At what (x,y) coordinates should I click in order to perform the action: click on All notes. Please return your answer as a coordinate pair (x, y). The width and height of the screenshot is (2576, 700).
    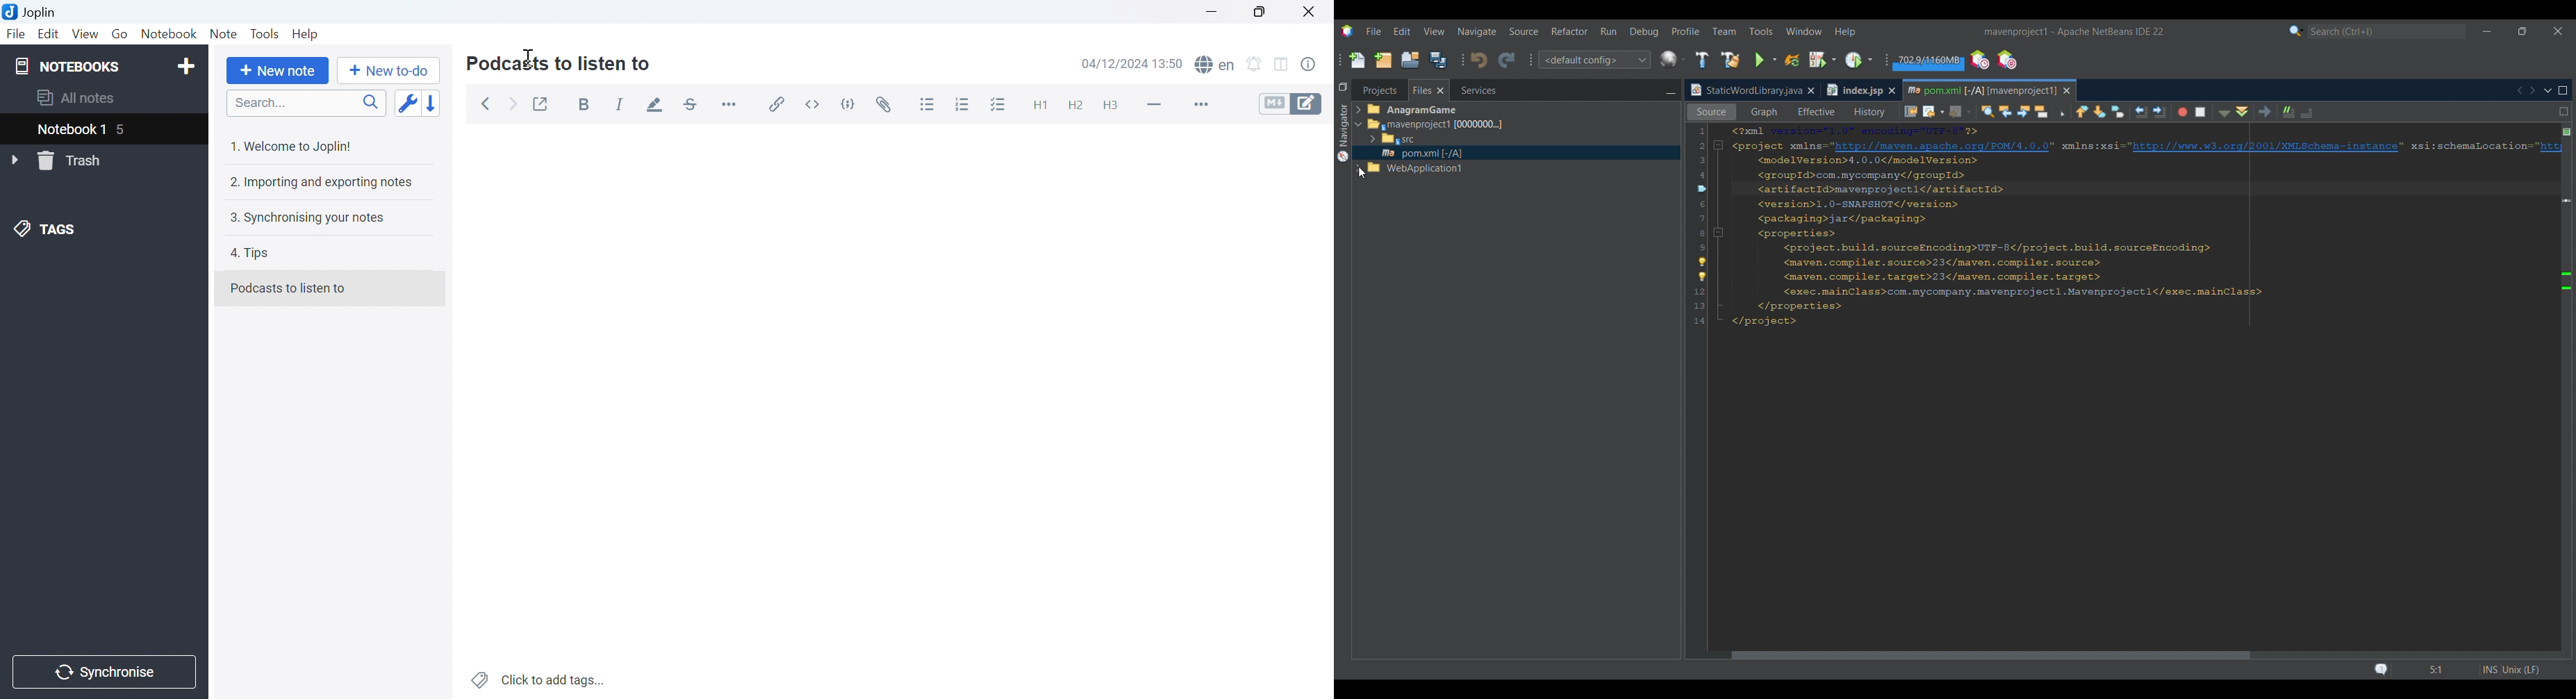
    Looking at the image, I should click on (77, 99).